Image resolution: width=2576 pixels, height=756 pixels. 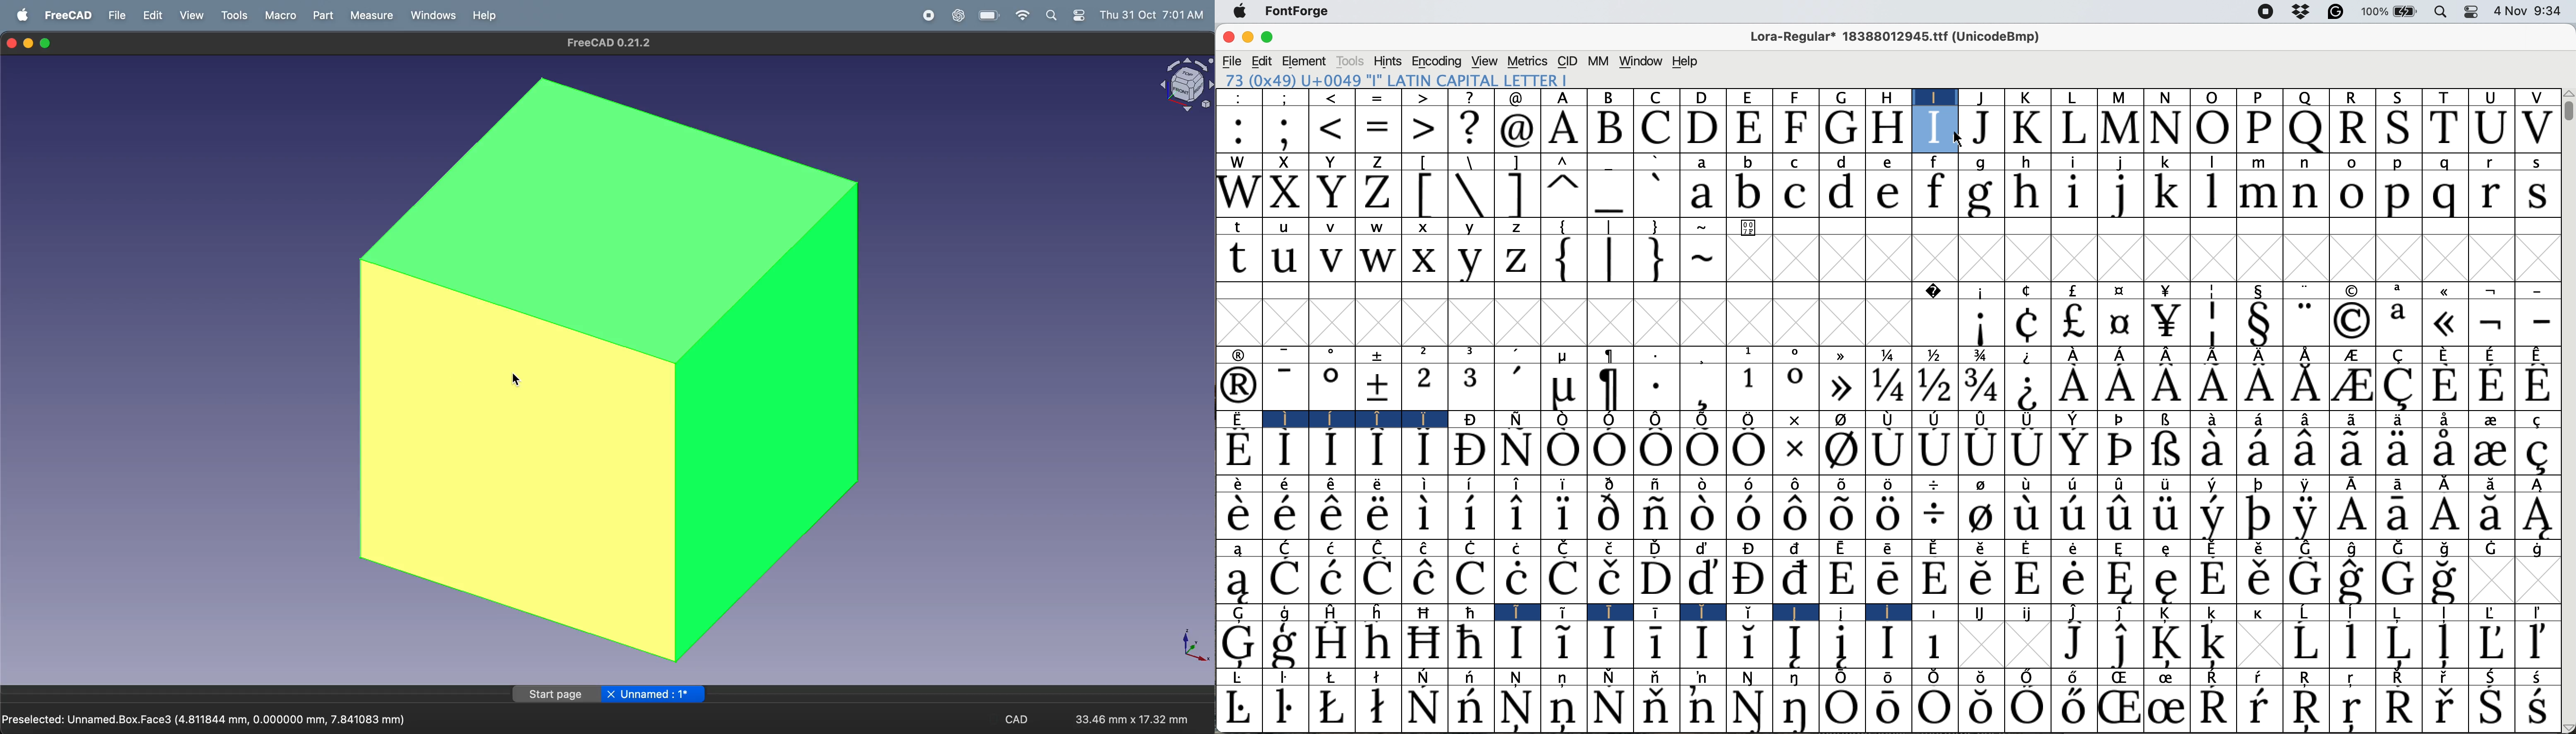 I want to click on Symbol, so click(x=2072, y=644).